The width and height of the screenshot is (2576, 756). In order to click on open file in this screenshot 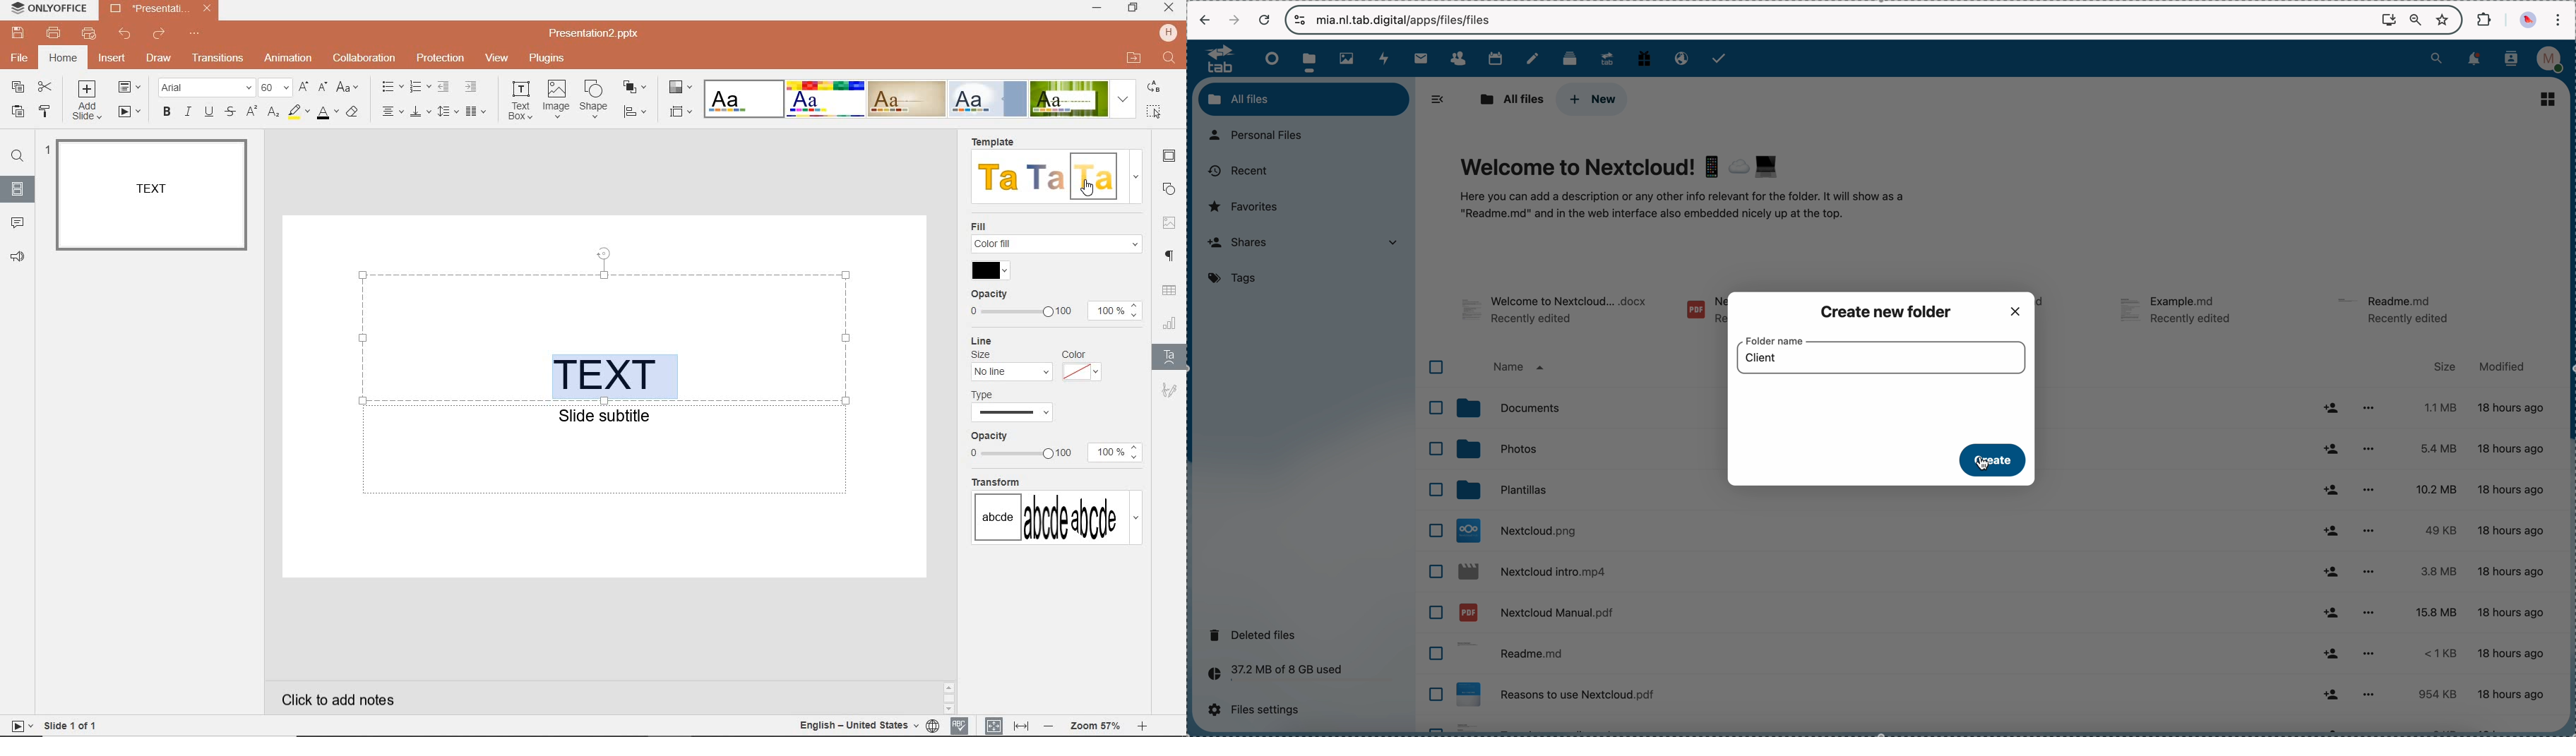, I will do `click(1133, 58)`.